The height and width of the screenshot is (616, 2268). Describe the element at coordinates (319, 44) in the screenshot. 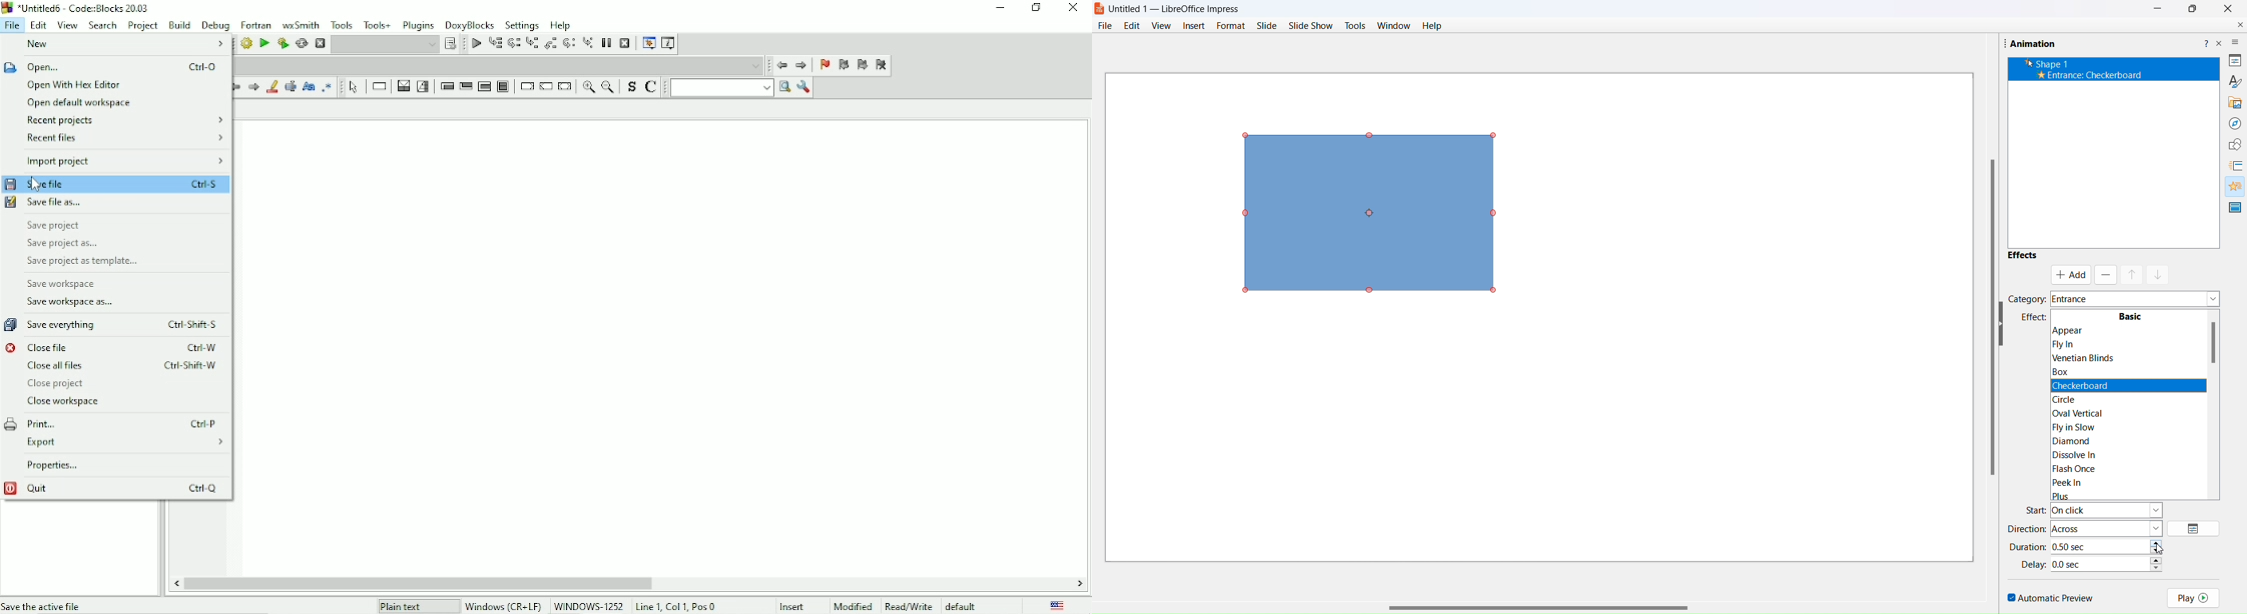

I see `Abort` at that location.